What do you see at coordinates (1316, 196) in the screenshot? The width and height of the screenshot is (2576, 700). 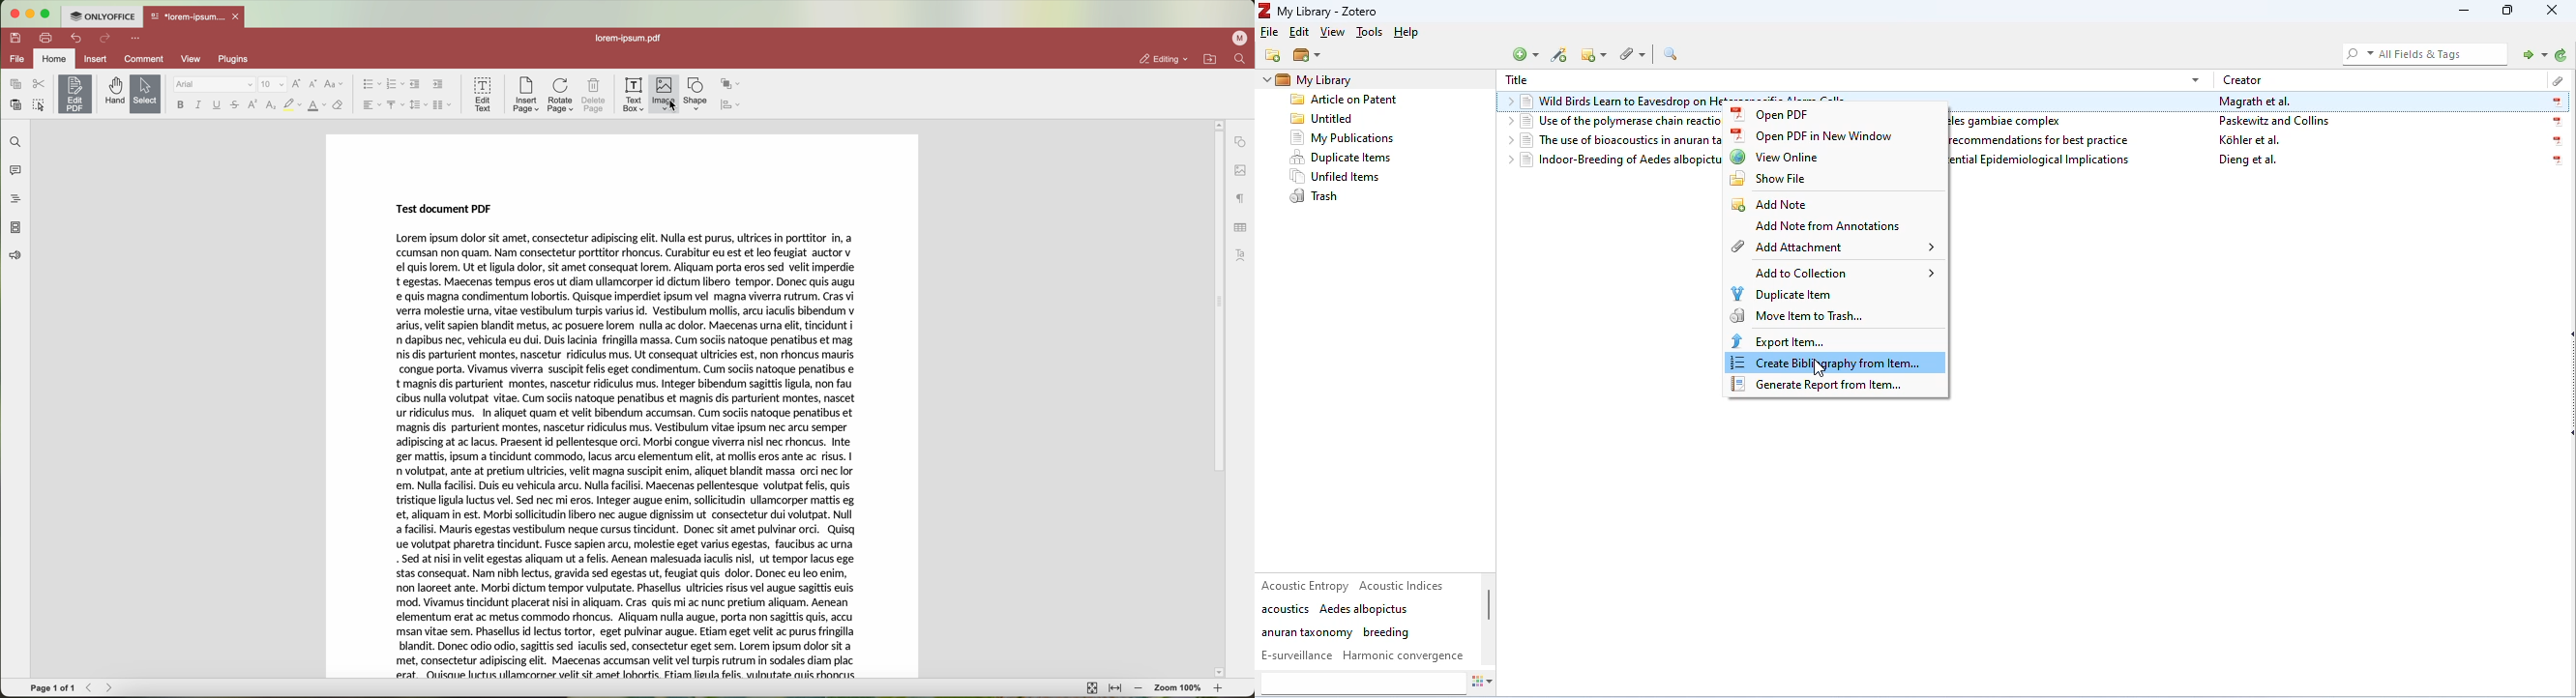 I see `trash` at bounding box center [1316, 196].